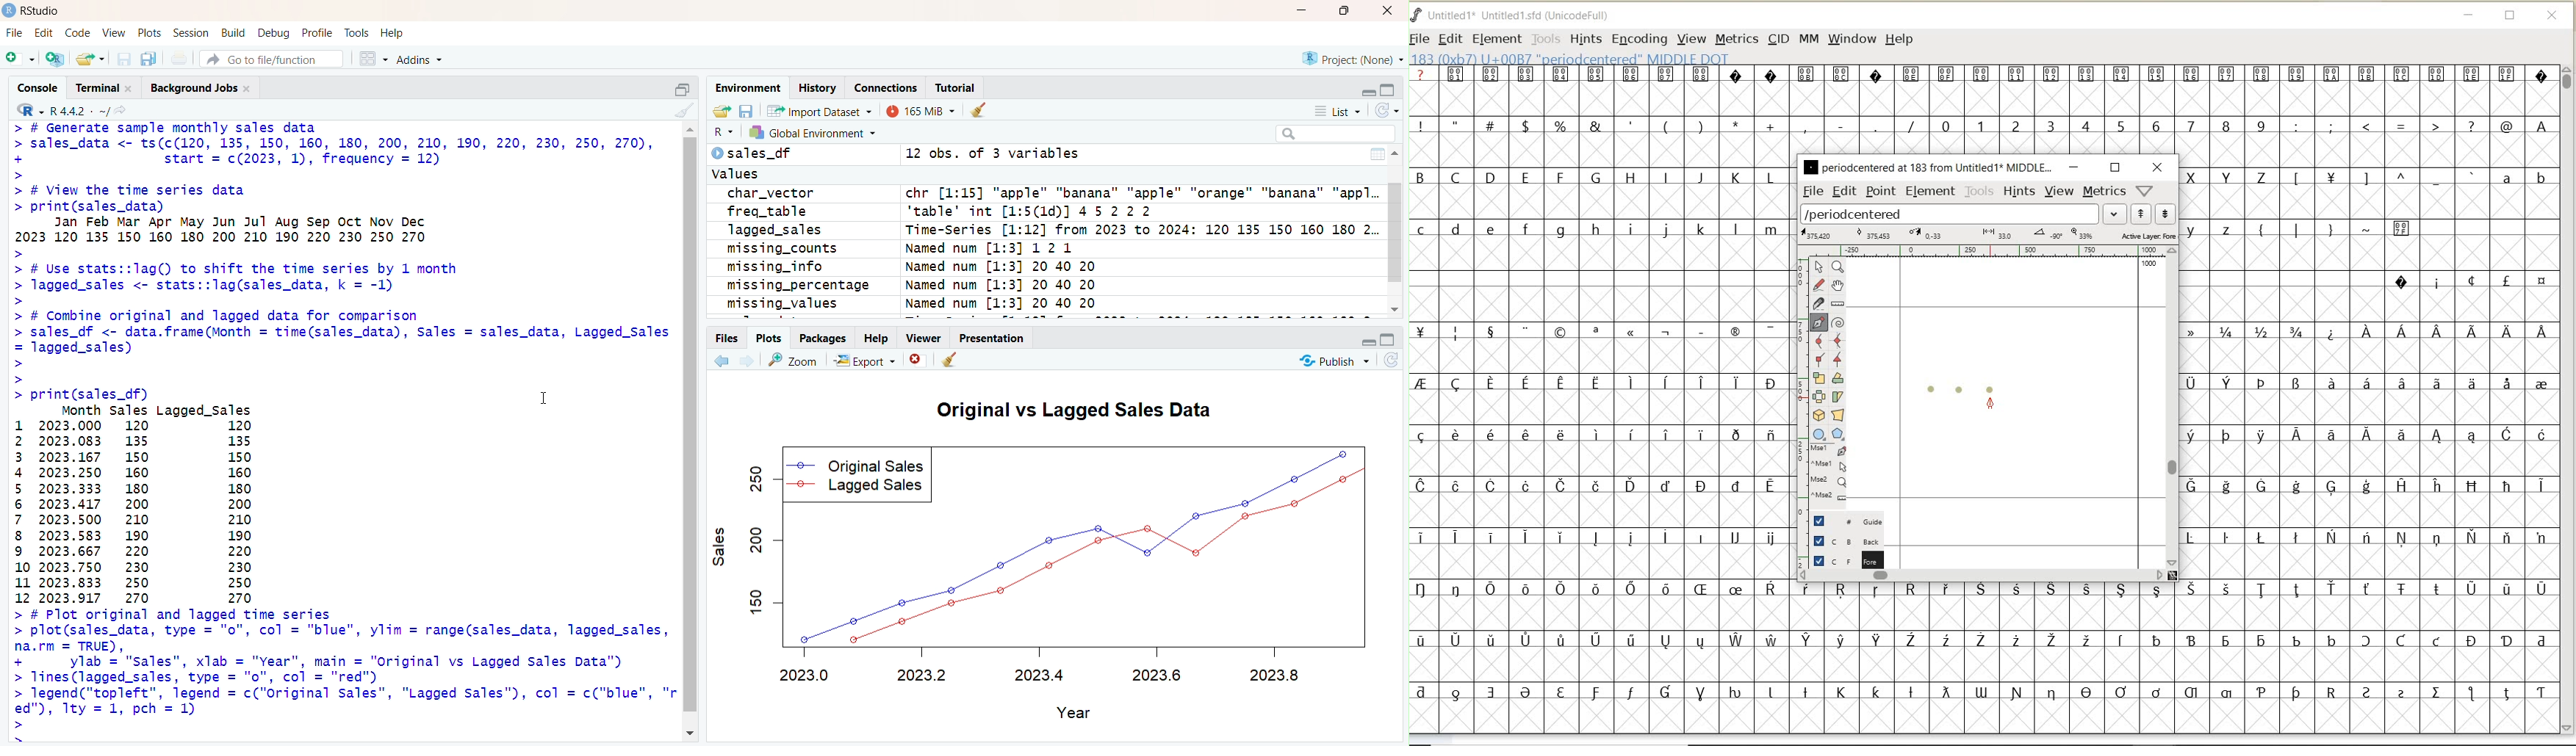  I want to click on special characters, so click(1664, 125).